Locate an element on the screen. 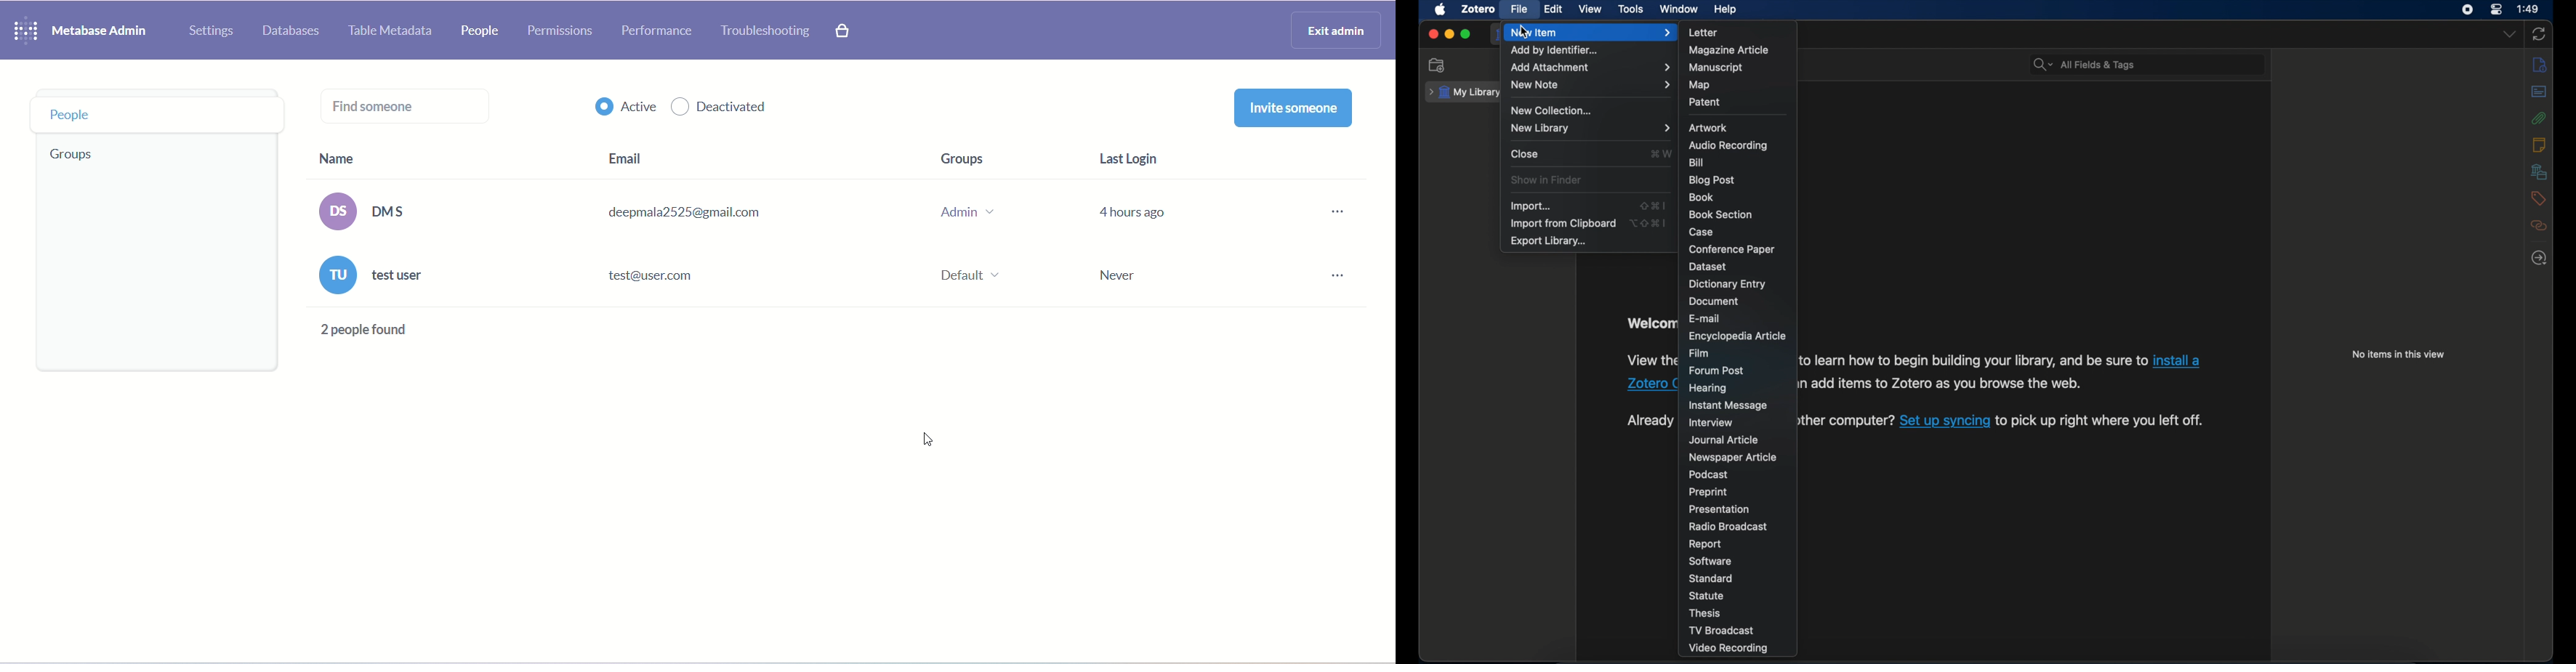 This screenshot has width=2576, height=672. find someone is located at coordinates (411, 104).